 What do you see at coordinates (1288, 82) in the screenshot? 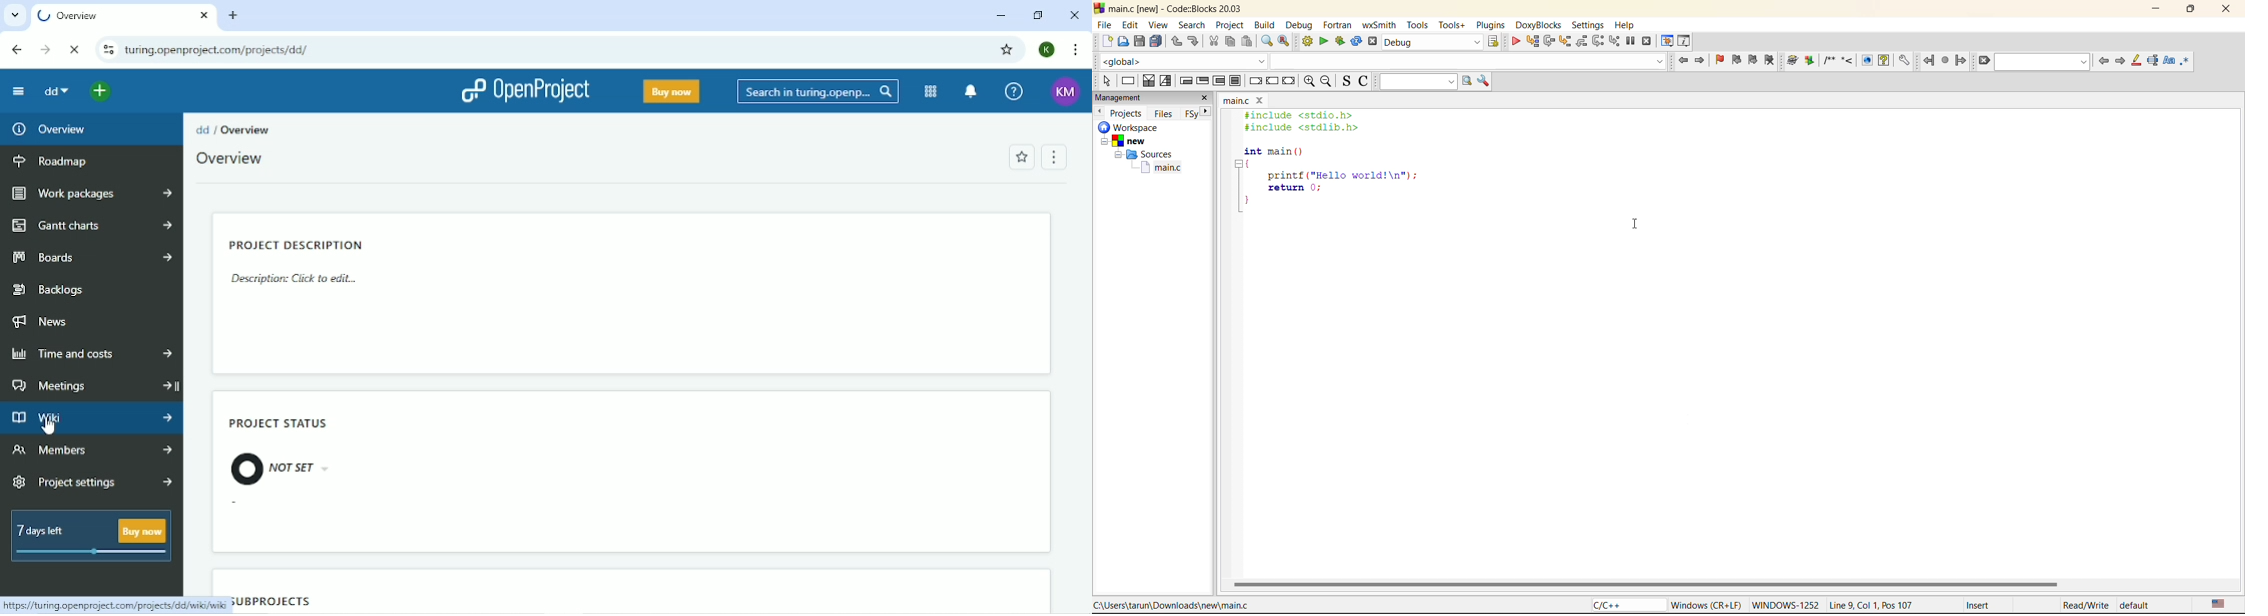
I see `return instruction` at bounding box center [1288, 82].